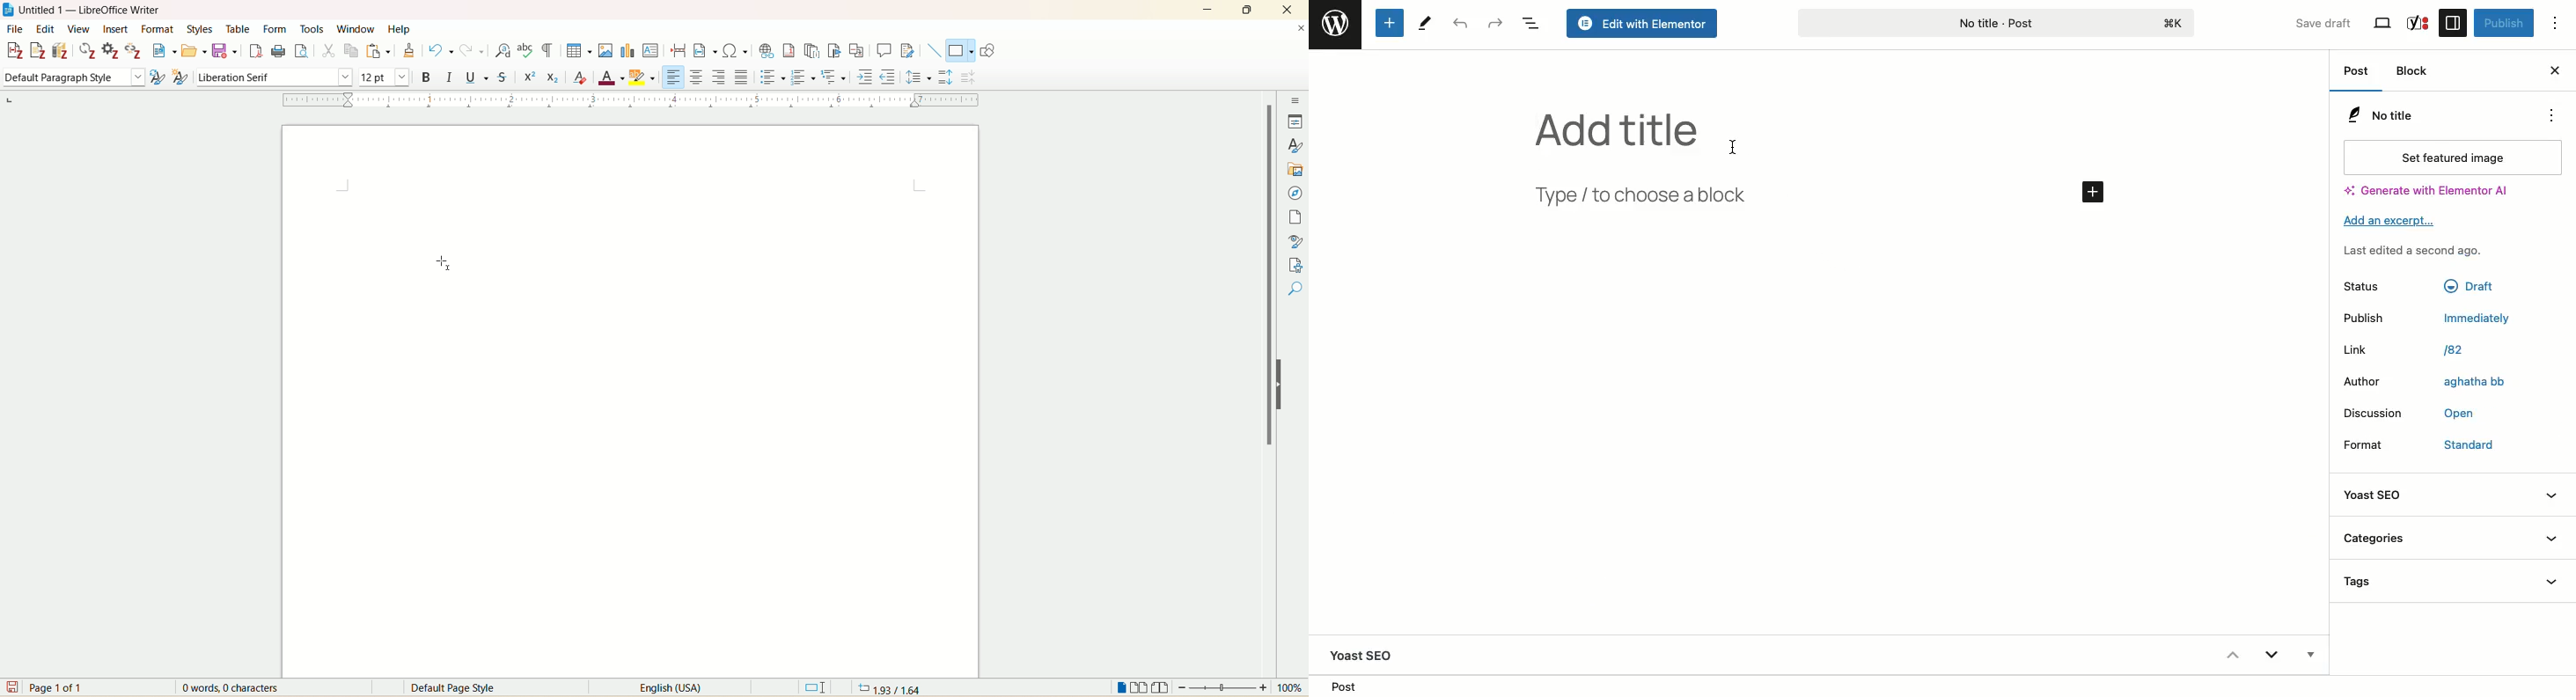 Image resolution: width=2576 pixels, height=700 pixels. I want to click on Yoast SEO, so click(1369, 655).